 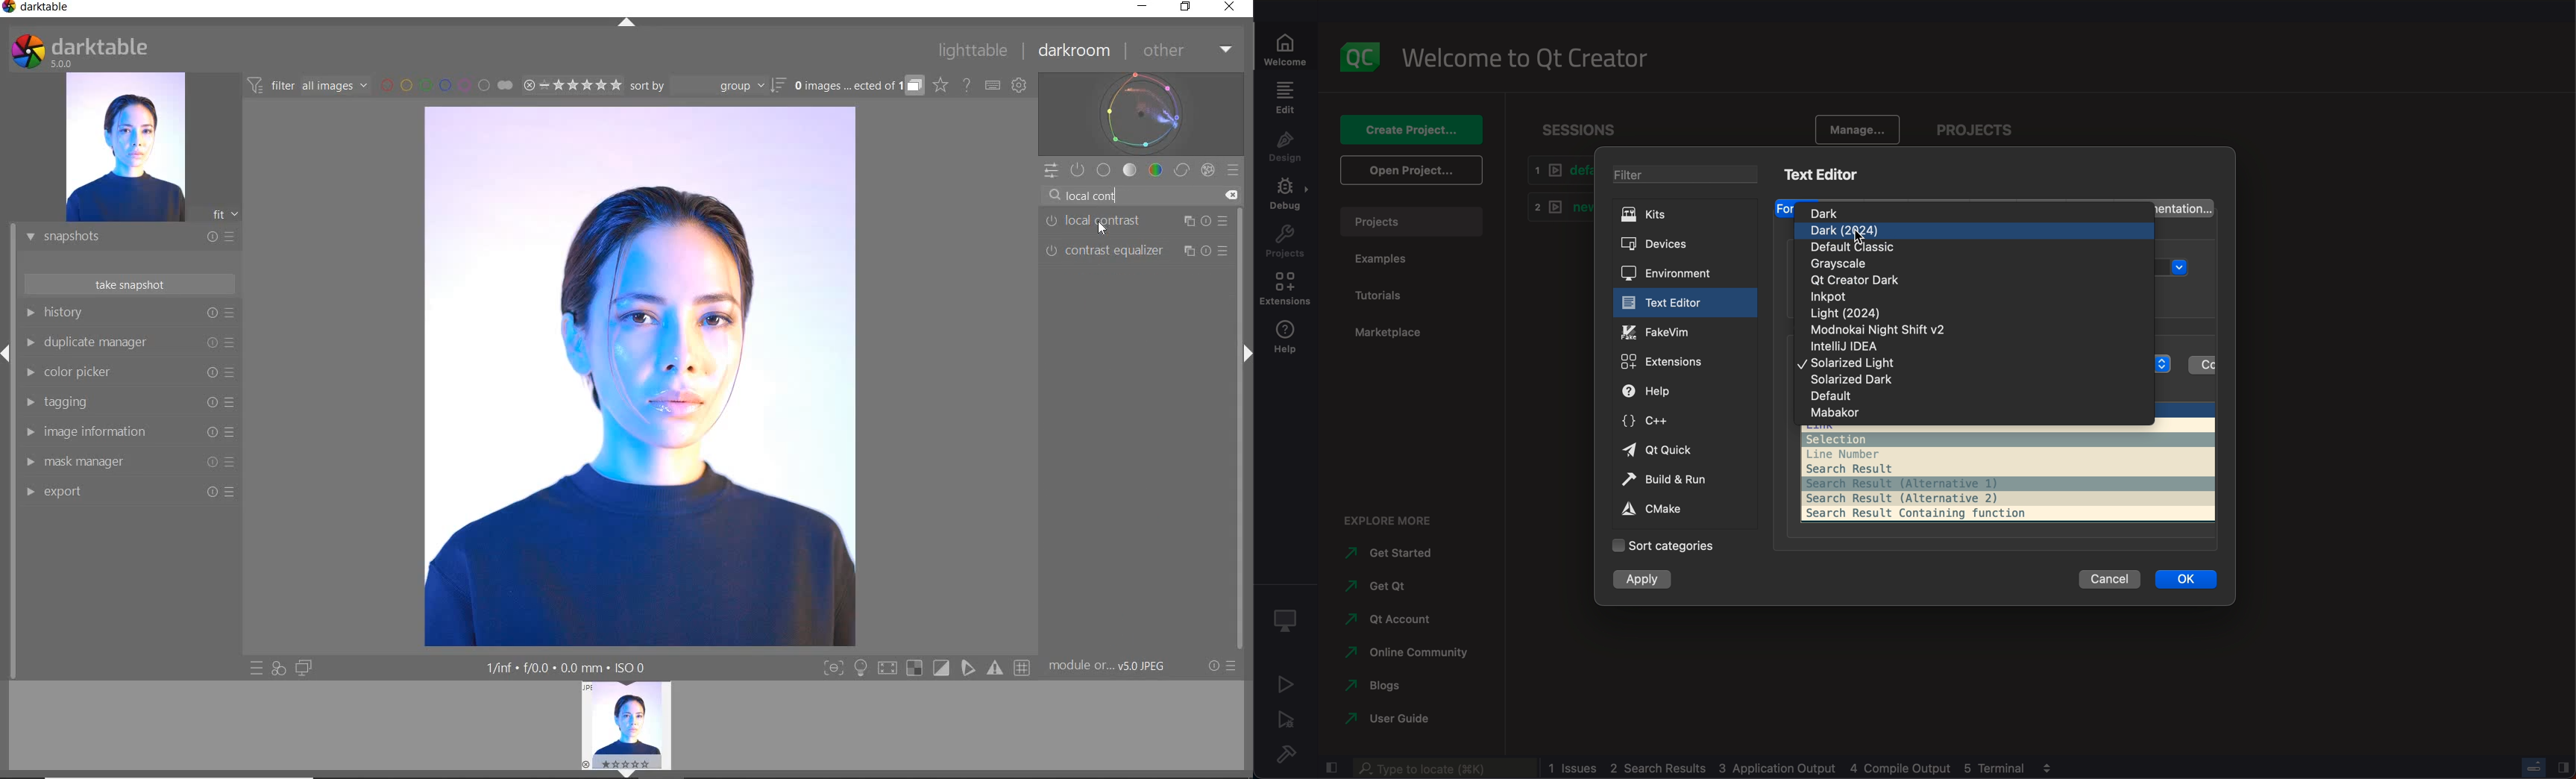 I want to click on Expand/Collapse, so click(x=7, y=354).